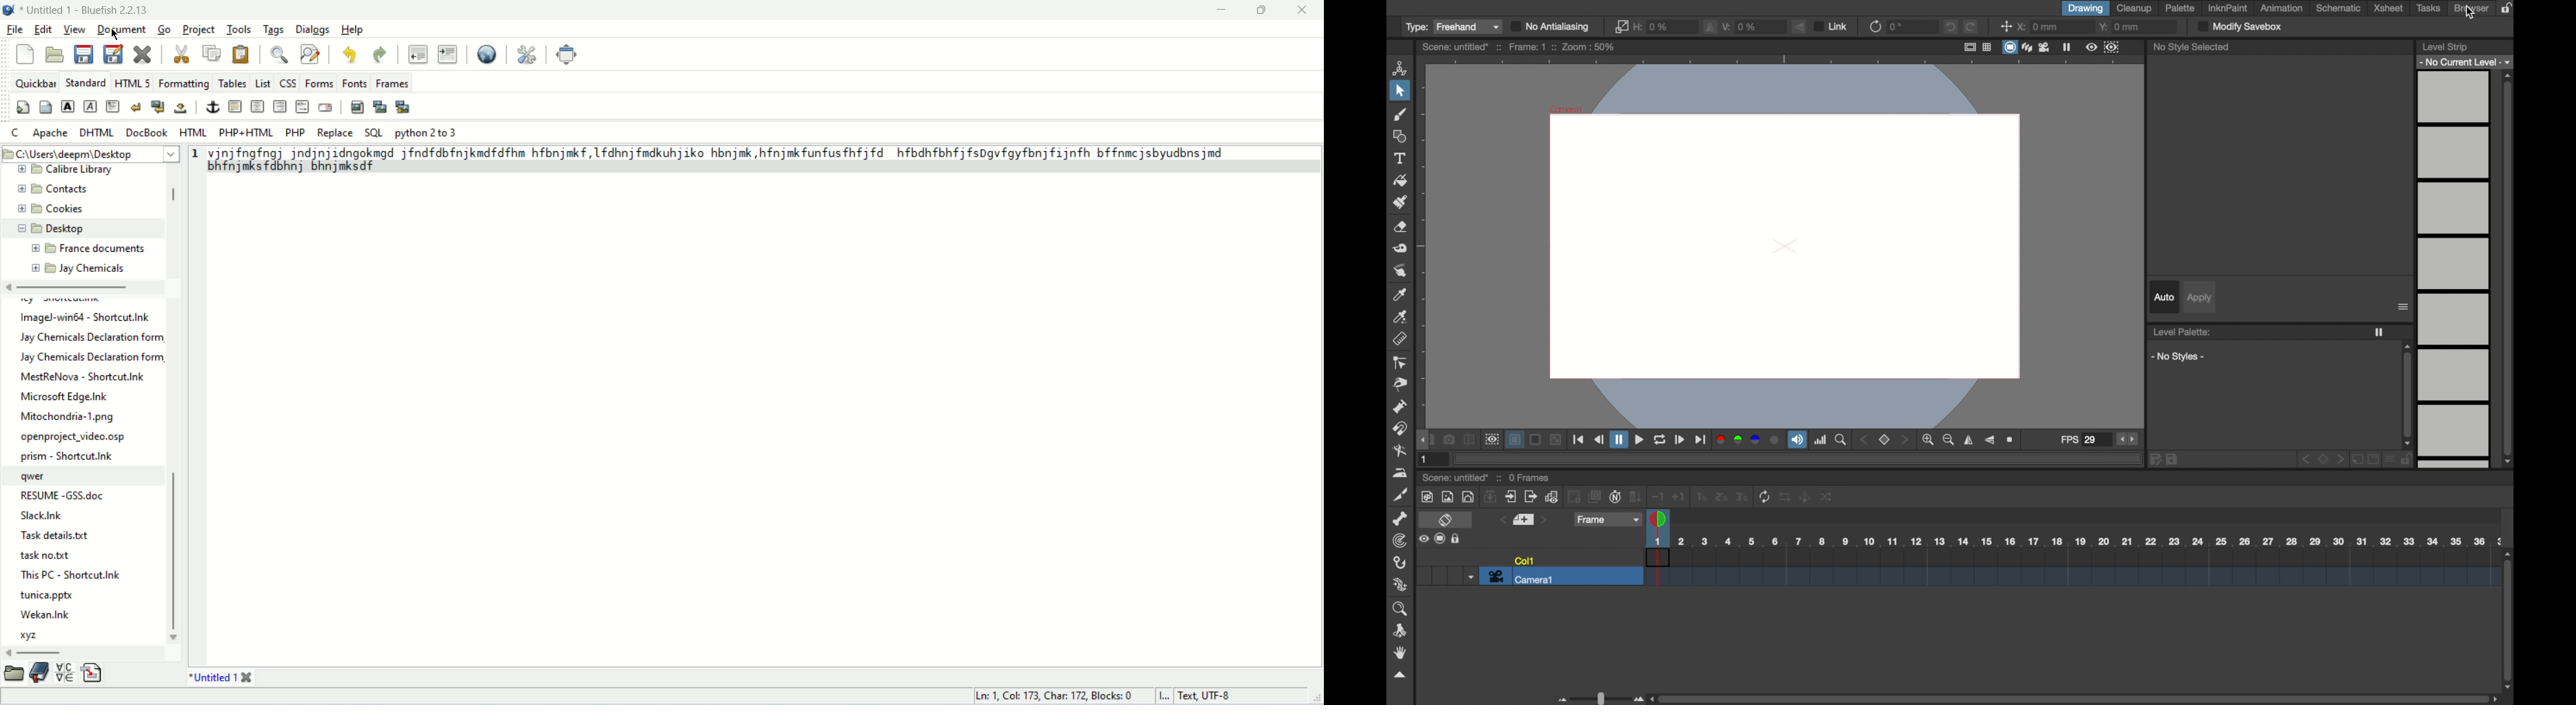  What do you see at coordinates (1737, 439) in the screenshot?
I see `green` at bounding box center [1737, 439].